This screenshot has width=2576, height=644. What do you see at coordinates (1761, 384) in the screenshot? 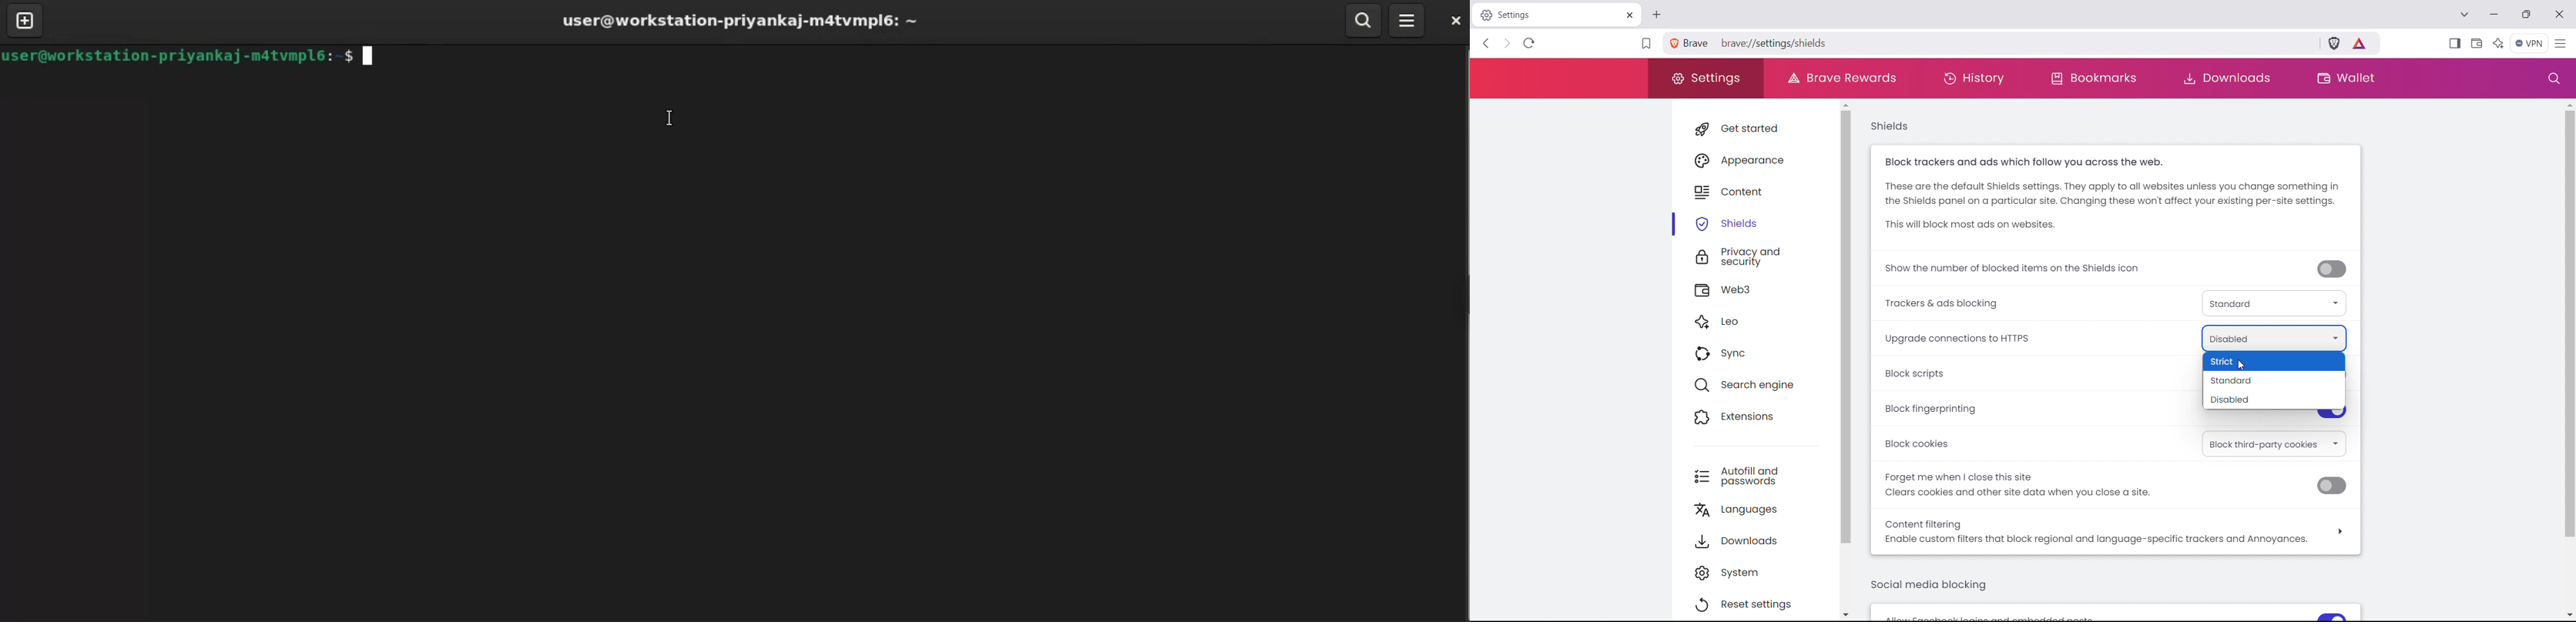
I see `search engine` at bounding box center [1761, 384].